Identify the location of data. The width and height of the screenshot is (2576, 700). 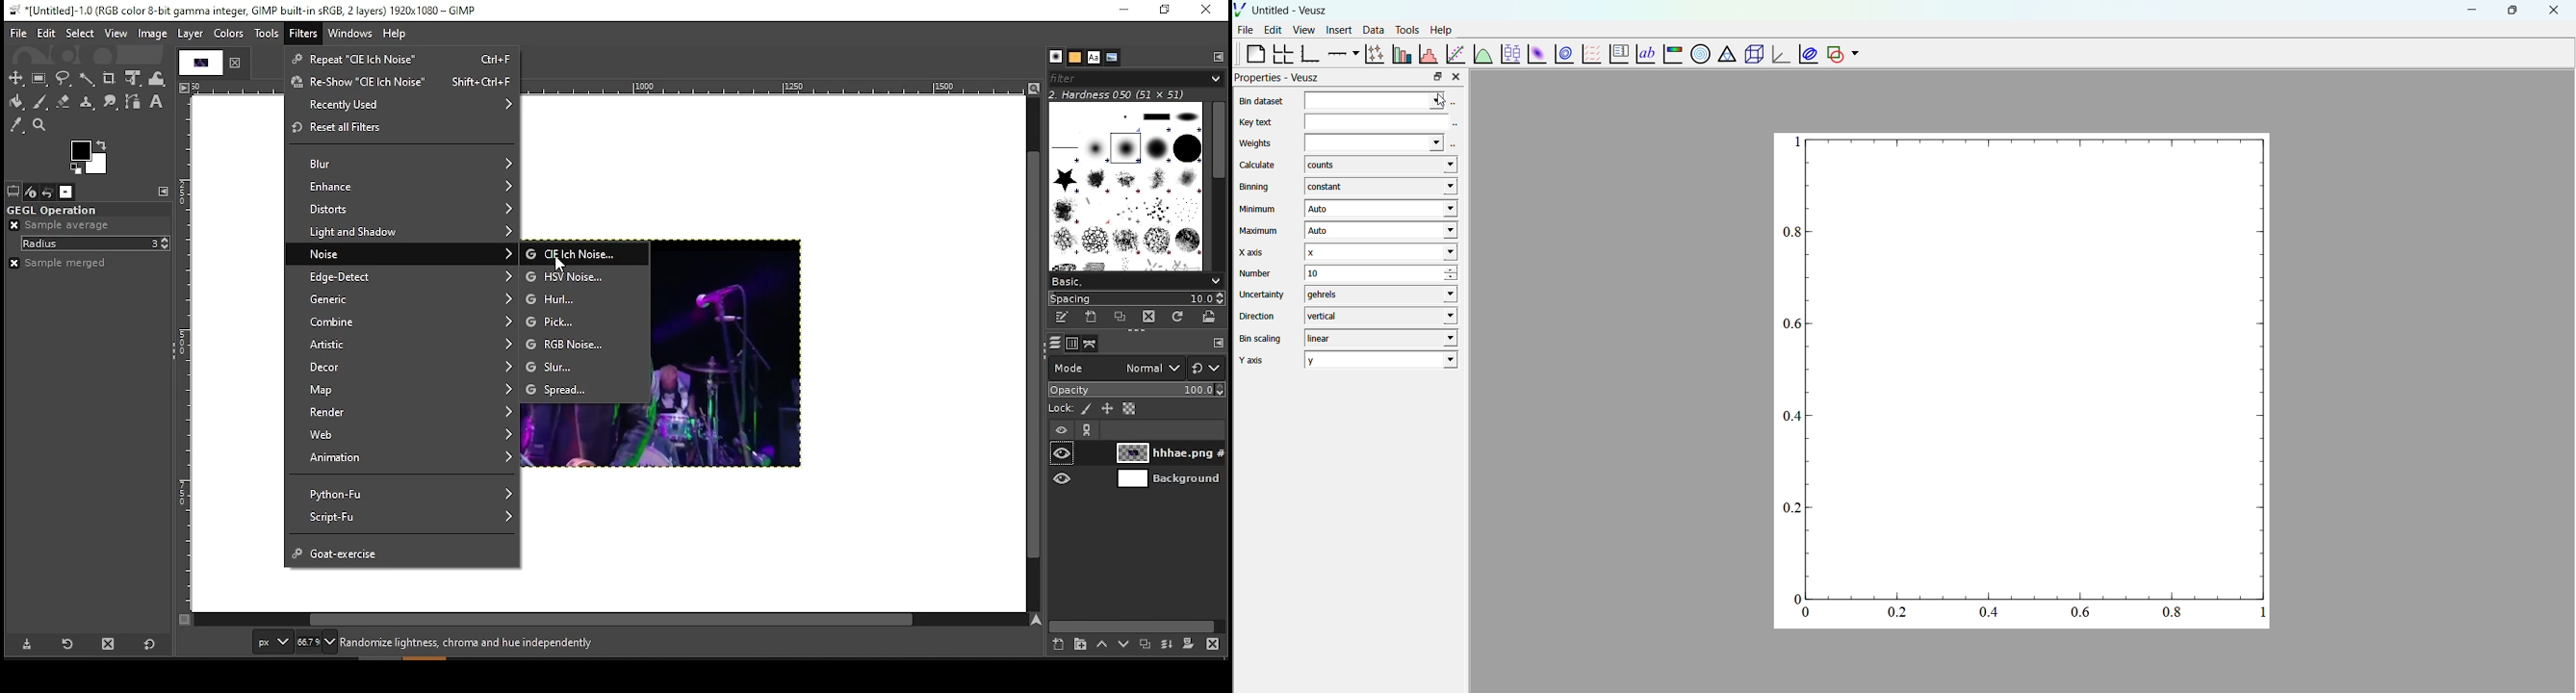
(1371, 29).